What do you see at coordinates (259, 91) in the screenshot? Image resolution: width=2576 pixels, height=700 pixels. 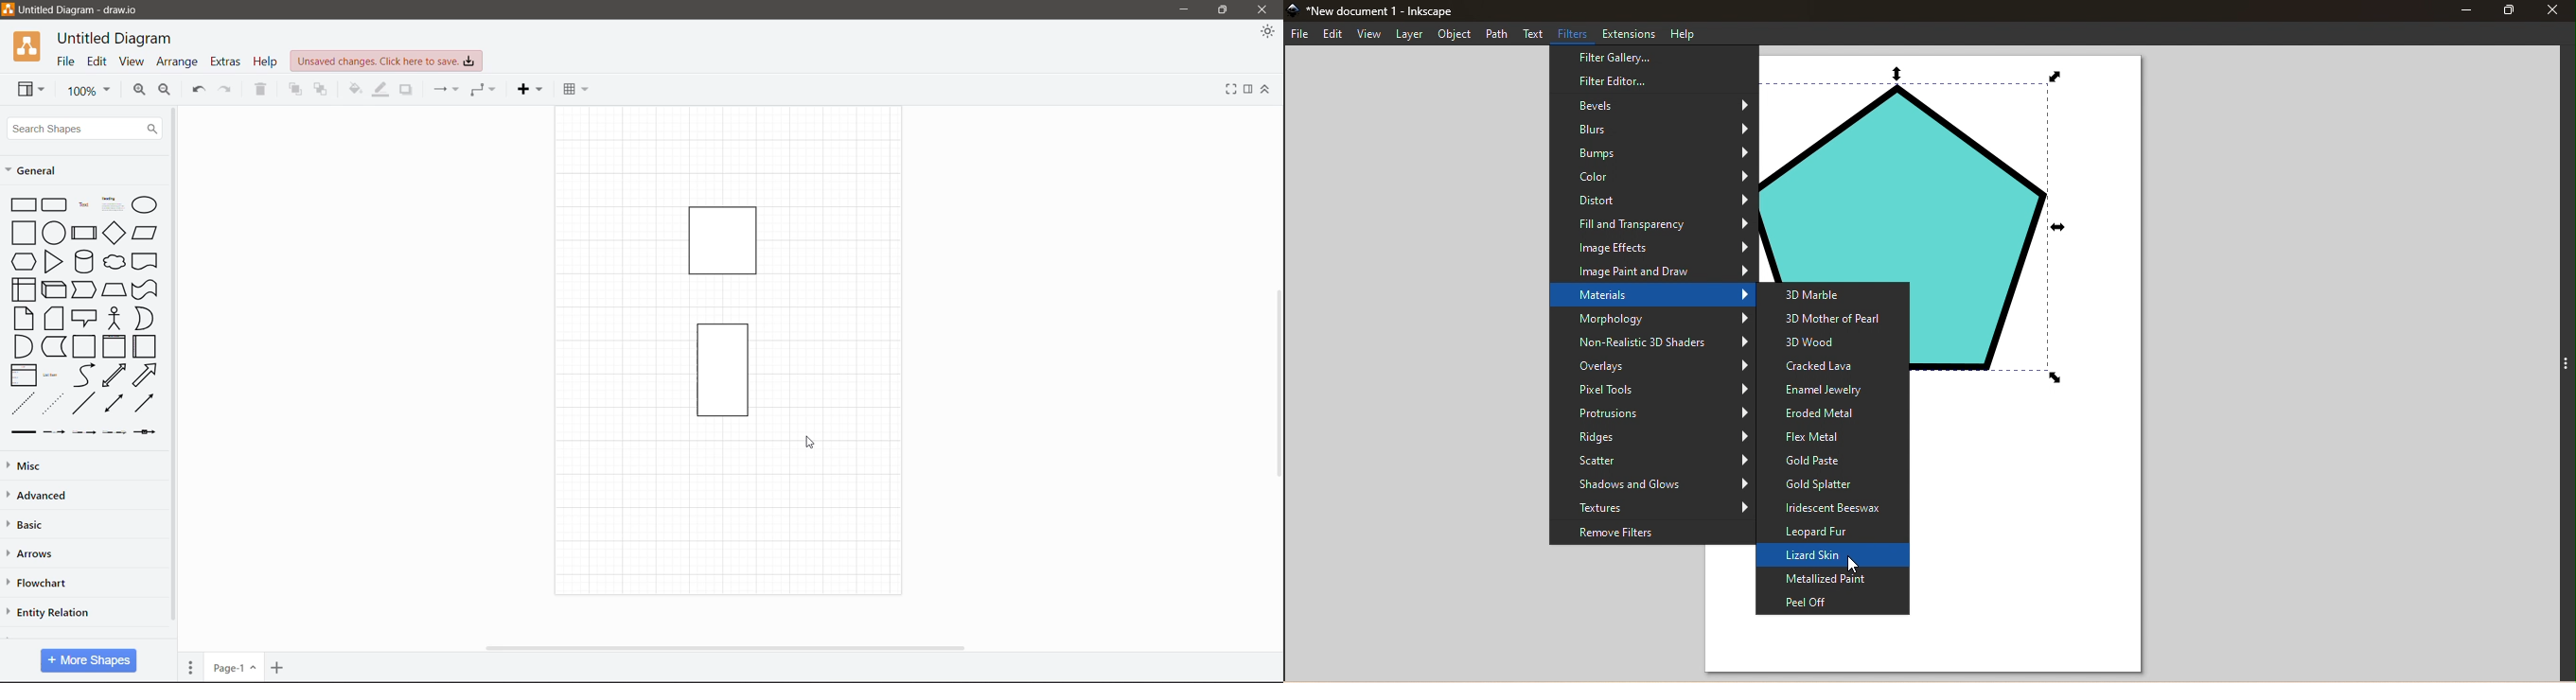 I see `Delete` at bounding box center [259, 91].